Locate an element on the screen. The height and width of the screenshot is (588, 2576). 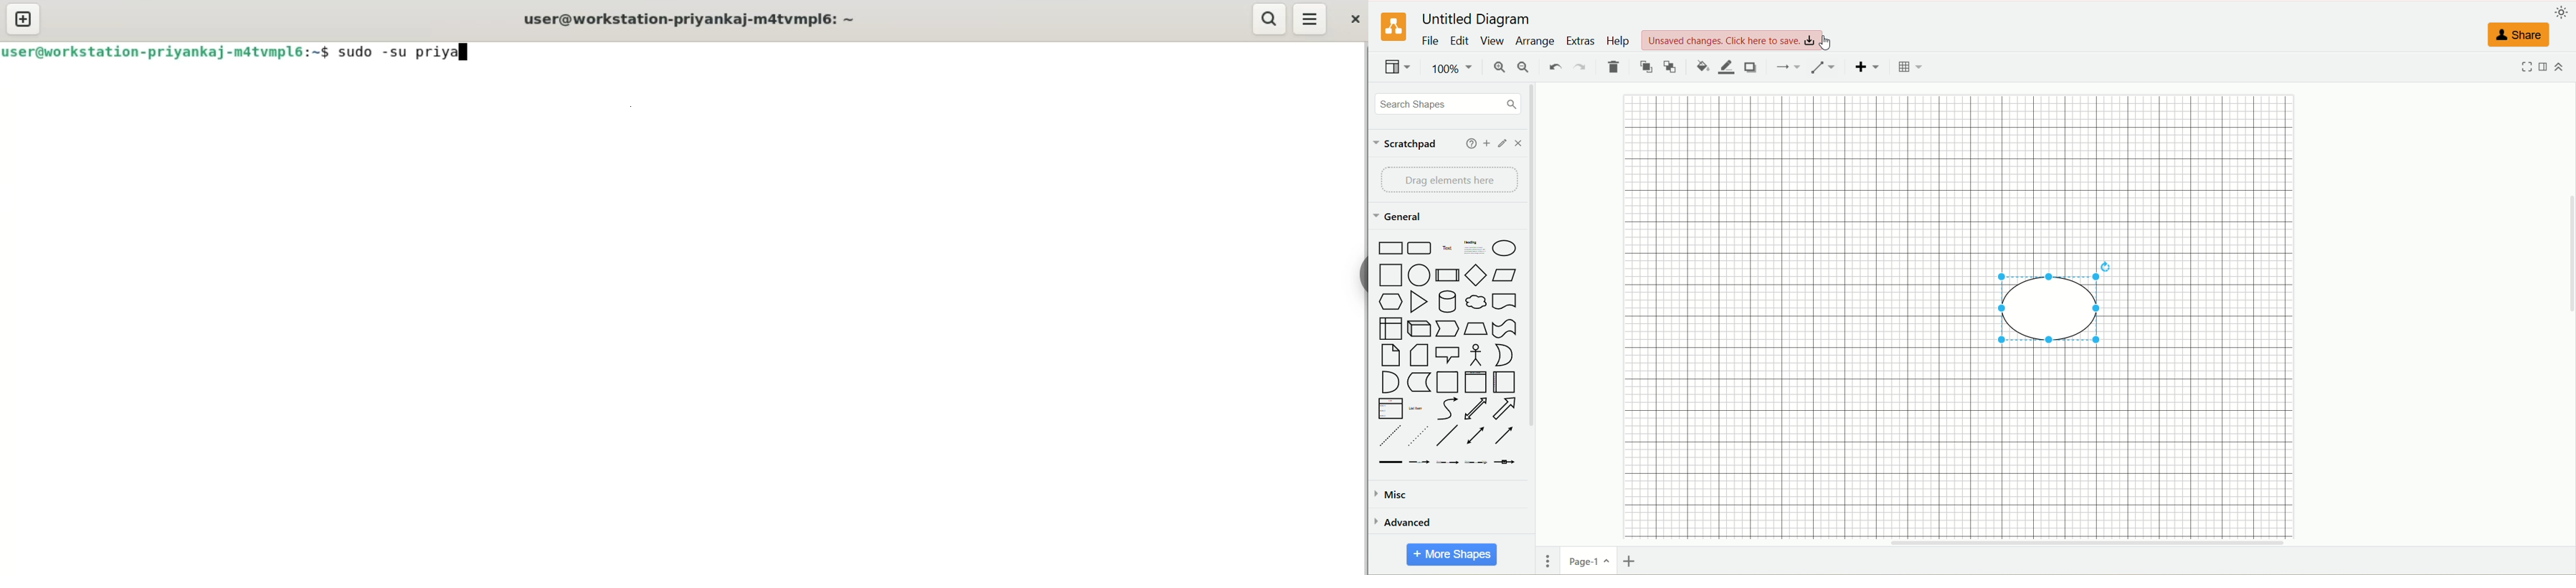
extras is located at coordinates (1580, 40).